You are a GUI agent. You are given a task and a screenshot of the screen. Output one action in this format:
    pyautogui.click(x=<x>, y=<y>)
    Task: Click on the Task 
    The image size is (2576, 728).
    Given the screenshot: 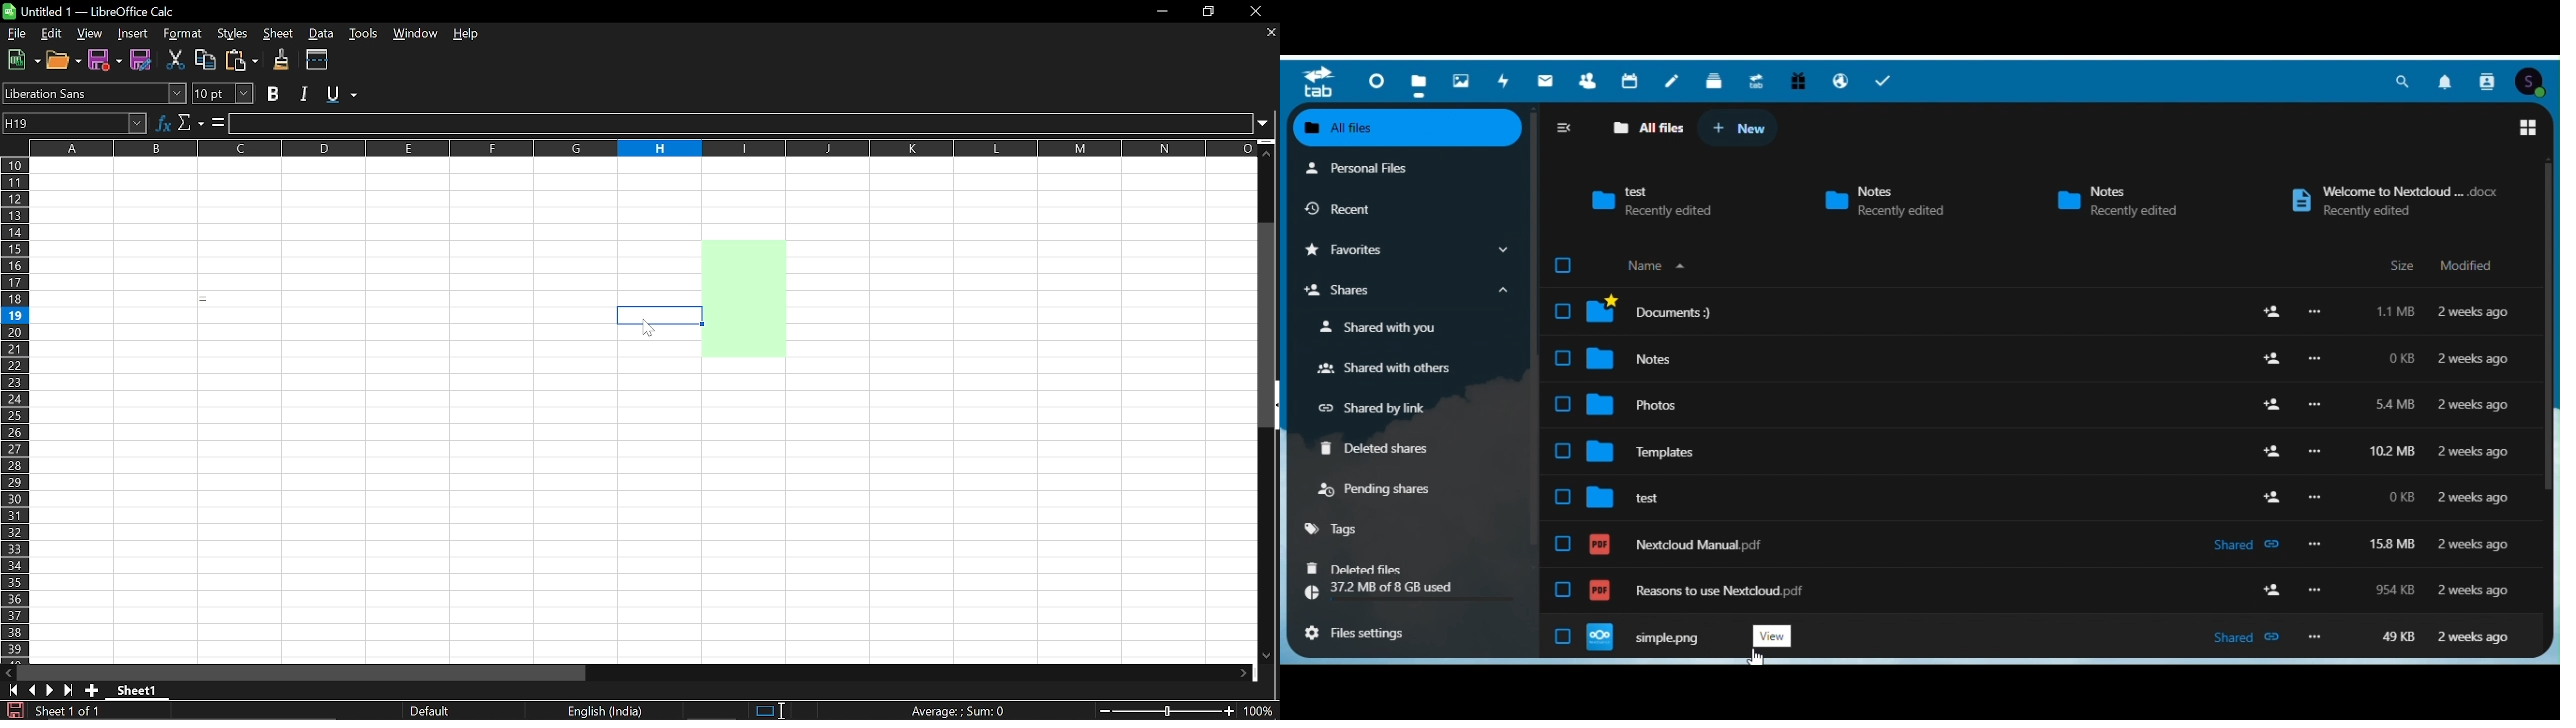 What is the action you would take?
    pyautogui.click(x=1888, y=77)
    